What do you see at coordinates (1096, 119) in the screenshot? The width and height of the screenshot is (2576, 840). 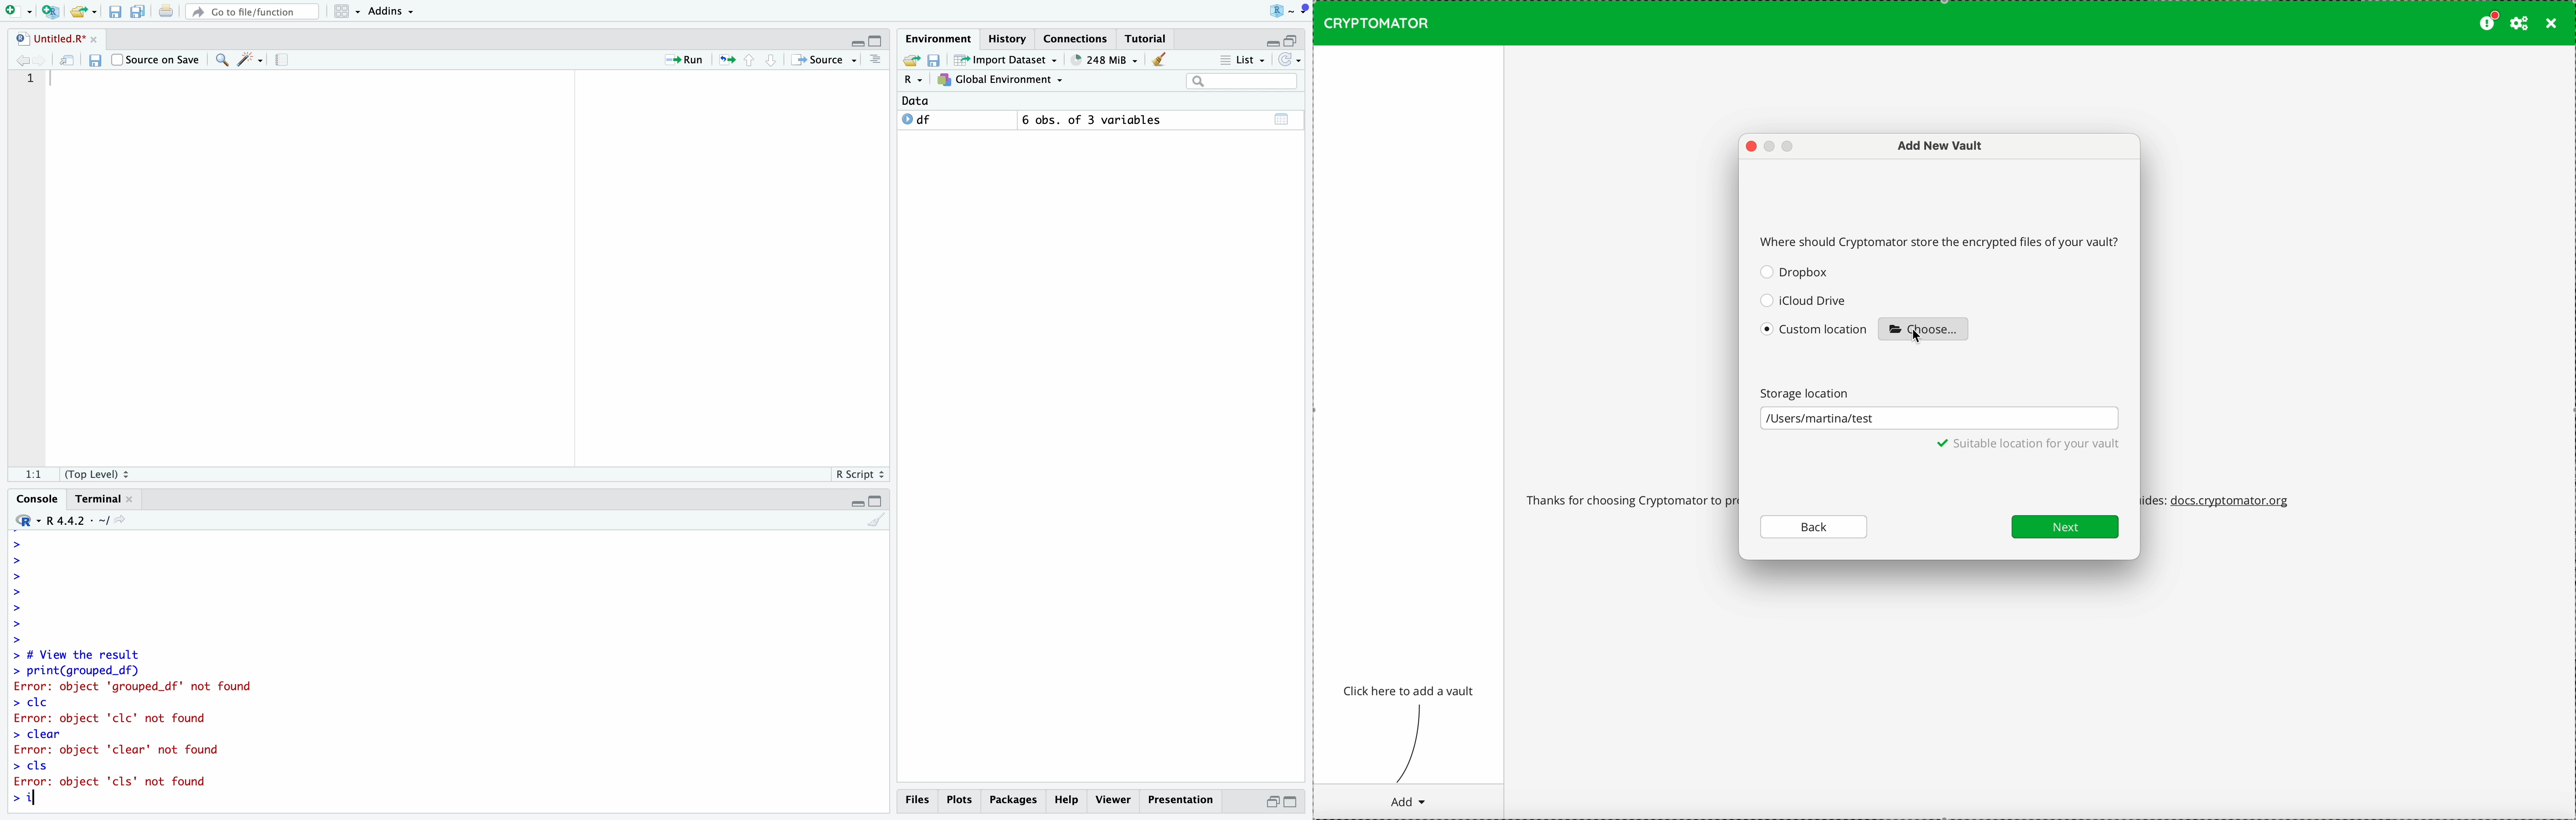 I see `6 obs. of 3 variables` at bounding box center [1096, 119].